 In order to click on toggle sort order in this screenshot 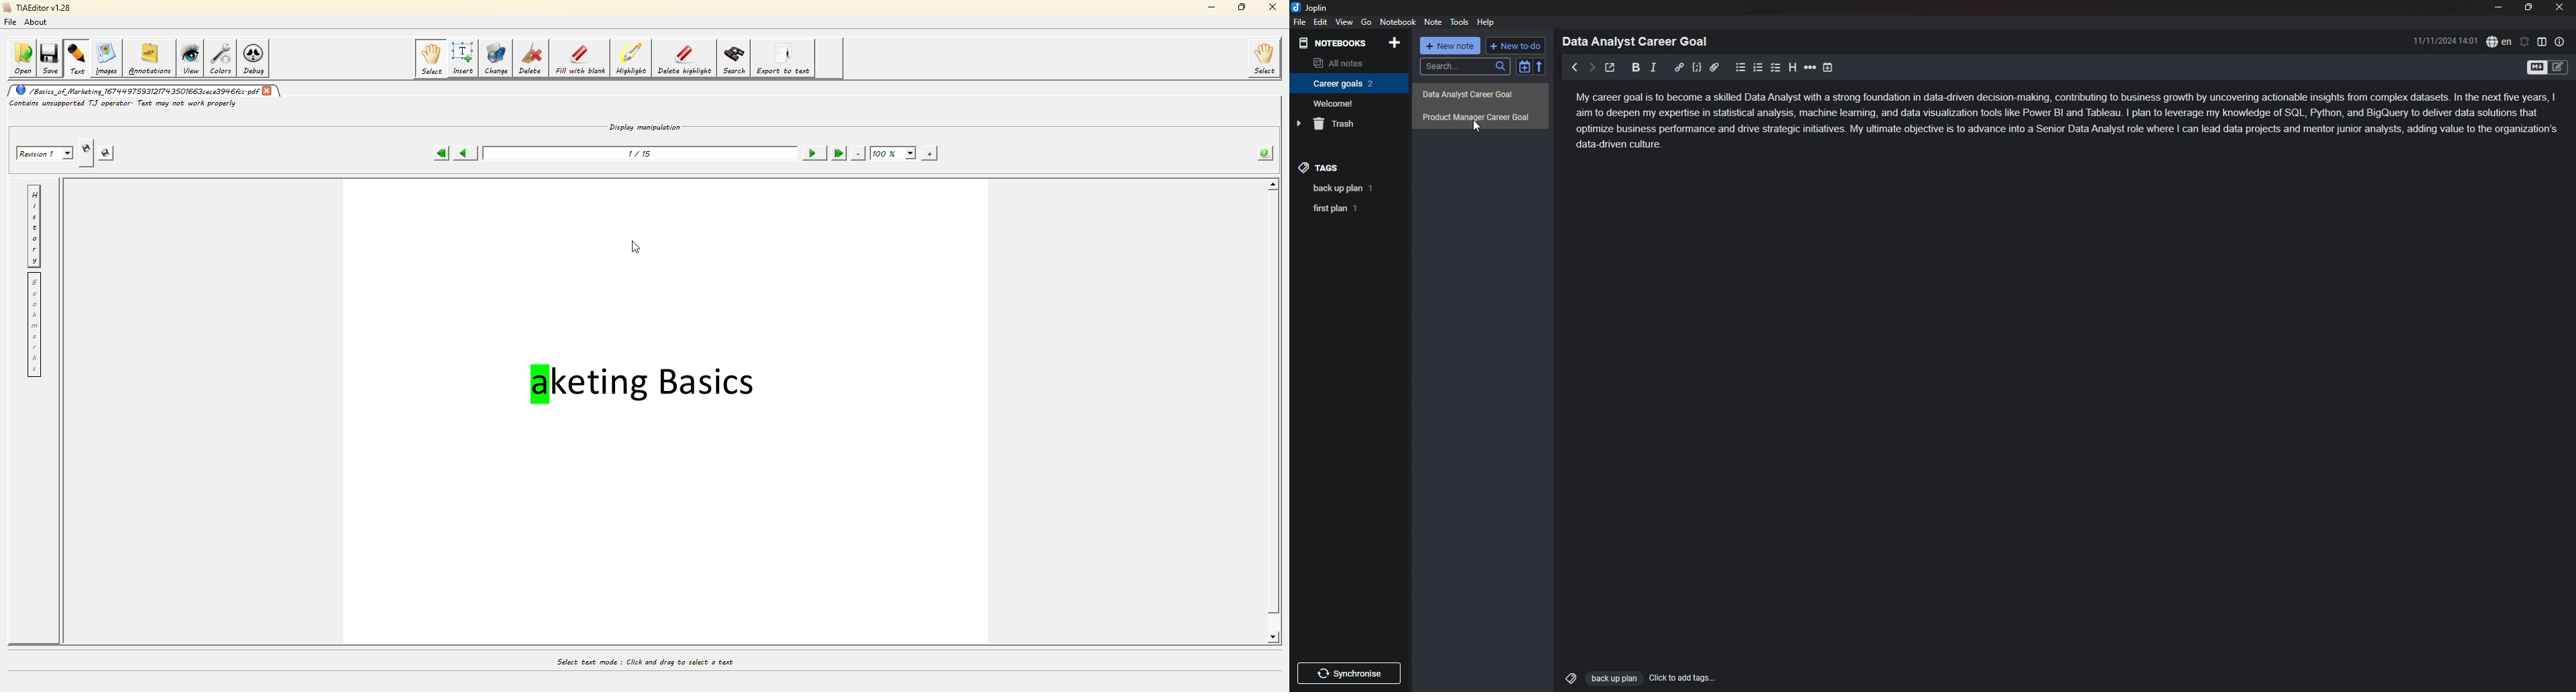, I will do `click(1524, 66)`.